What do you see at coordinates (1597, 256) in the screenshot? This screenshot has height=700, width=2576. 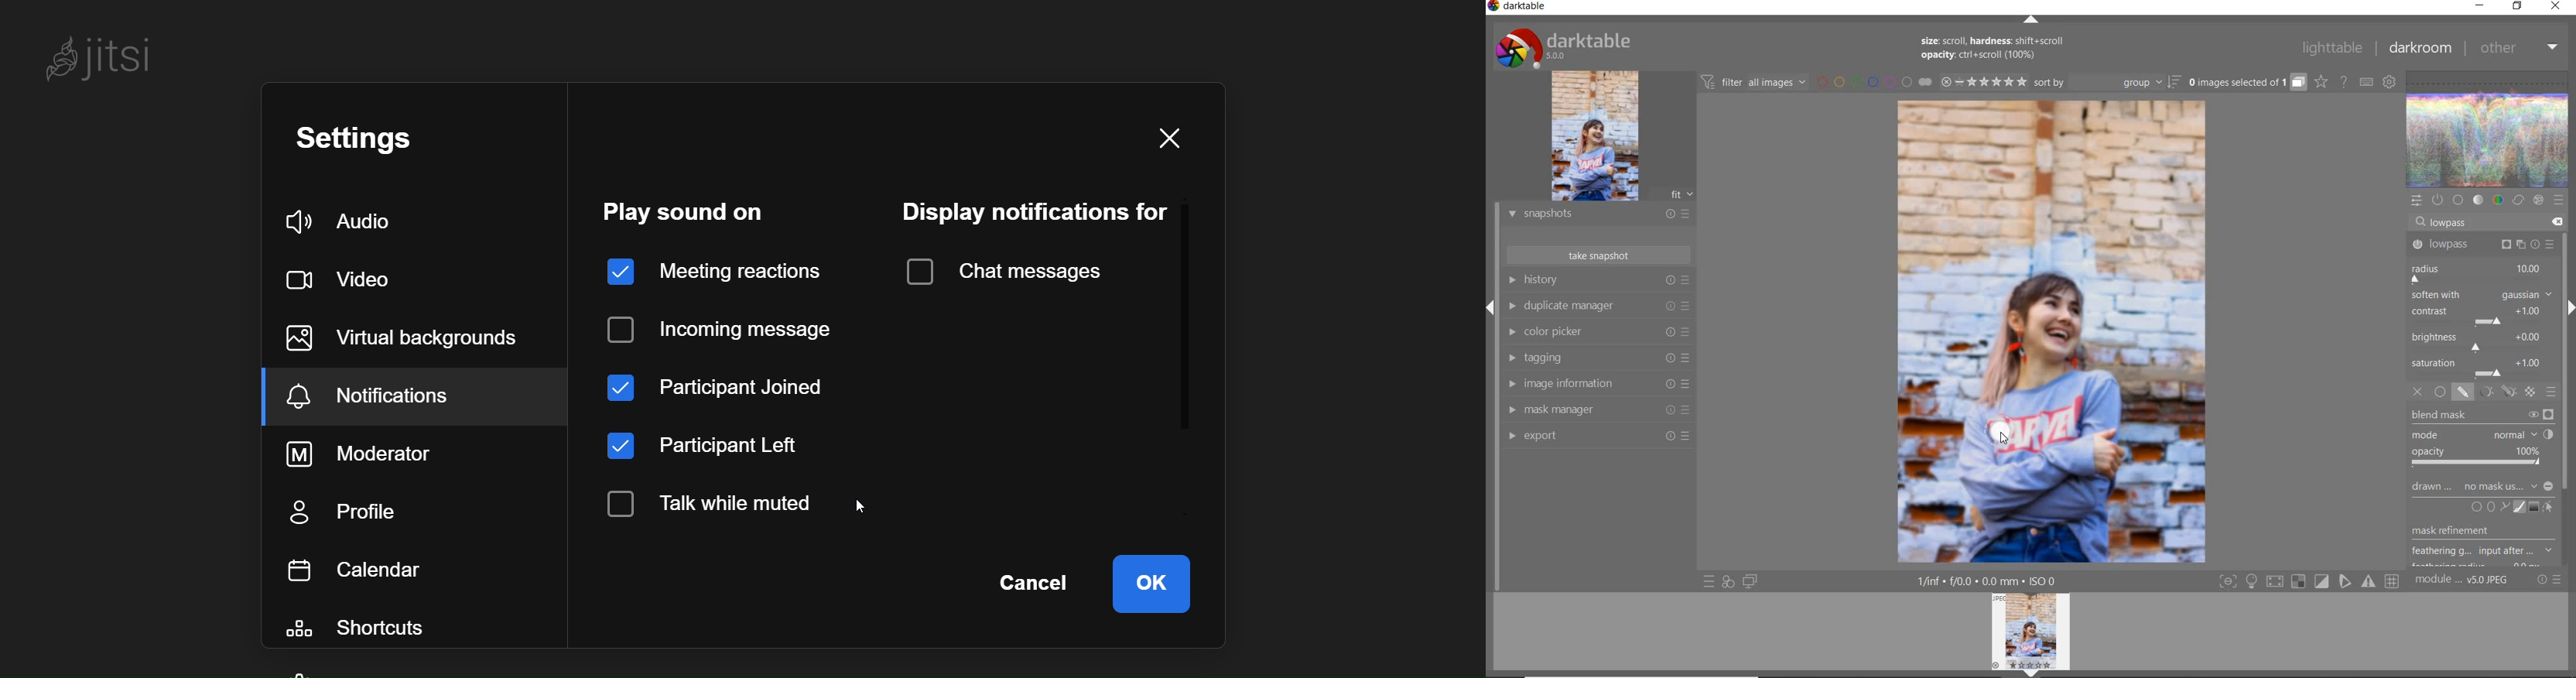 I see `take snapshots` at bounding box center [1597, 256].